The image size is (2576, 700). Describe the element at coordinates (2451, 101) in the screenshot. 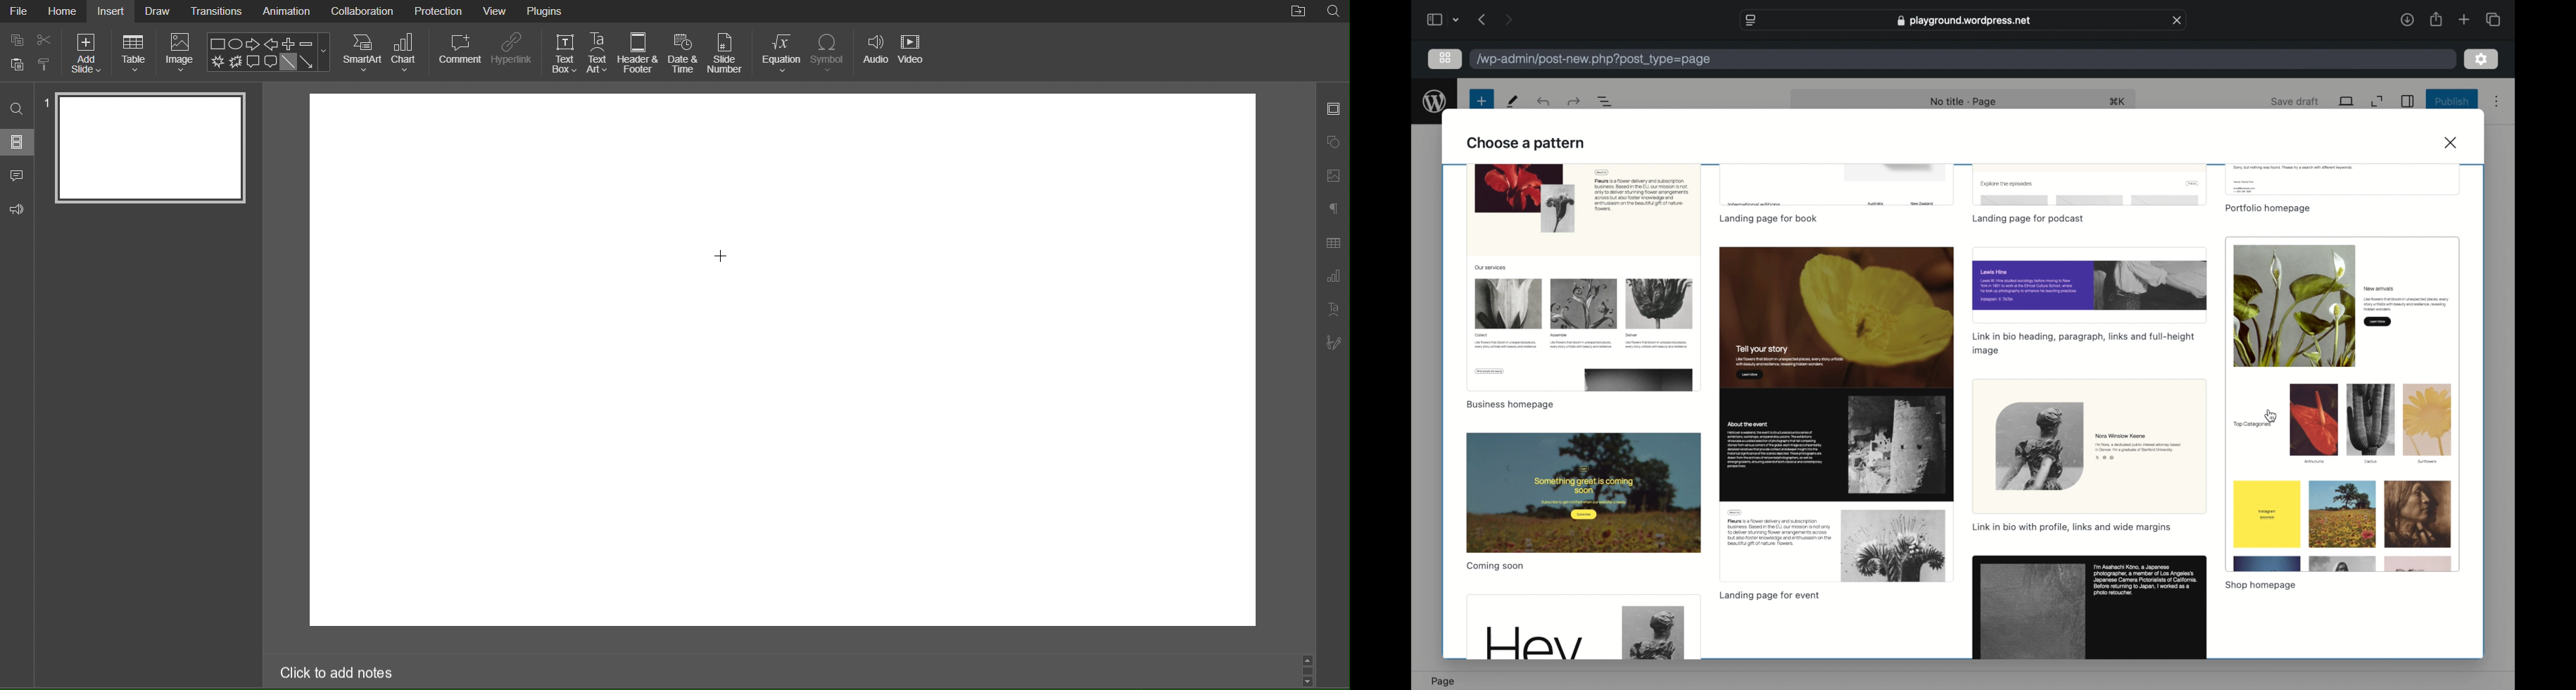

I see `publish` at that location.